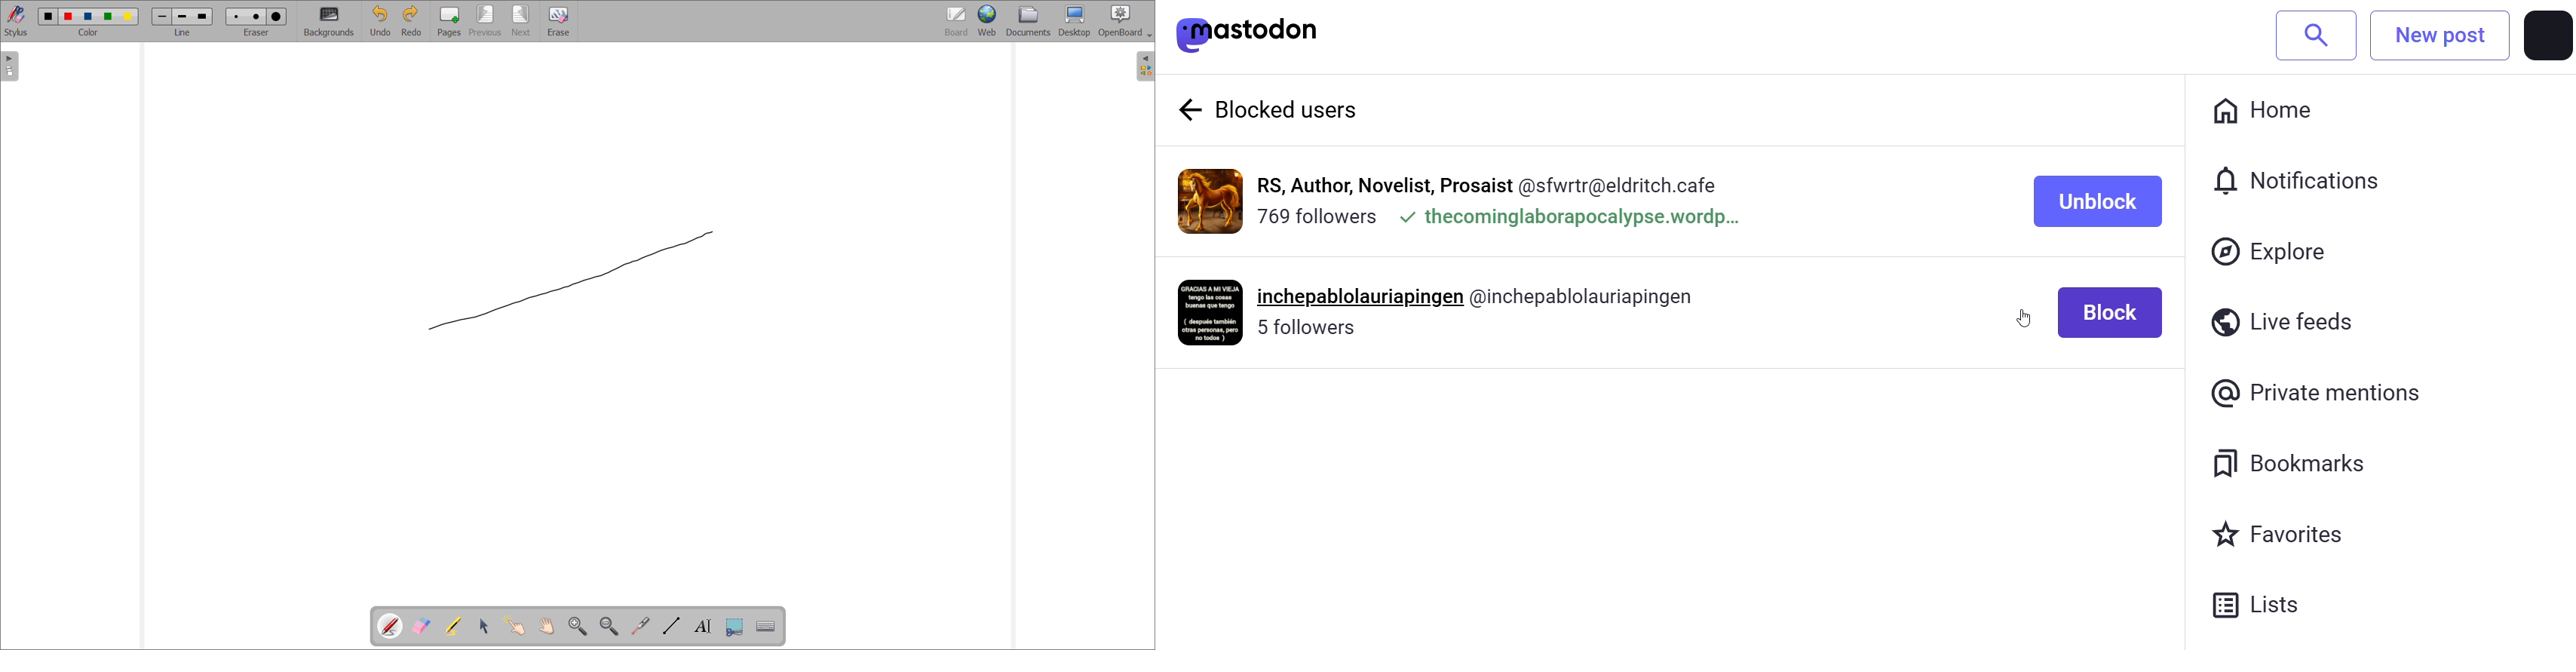 Image resolution: width=2576 pixels, height=672 pixels. What do you see at coordinates (329, 20) in the screenshot?
I see `backgrounds` at bounding box center [329, 20].